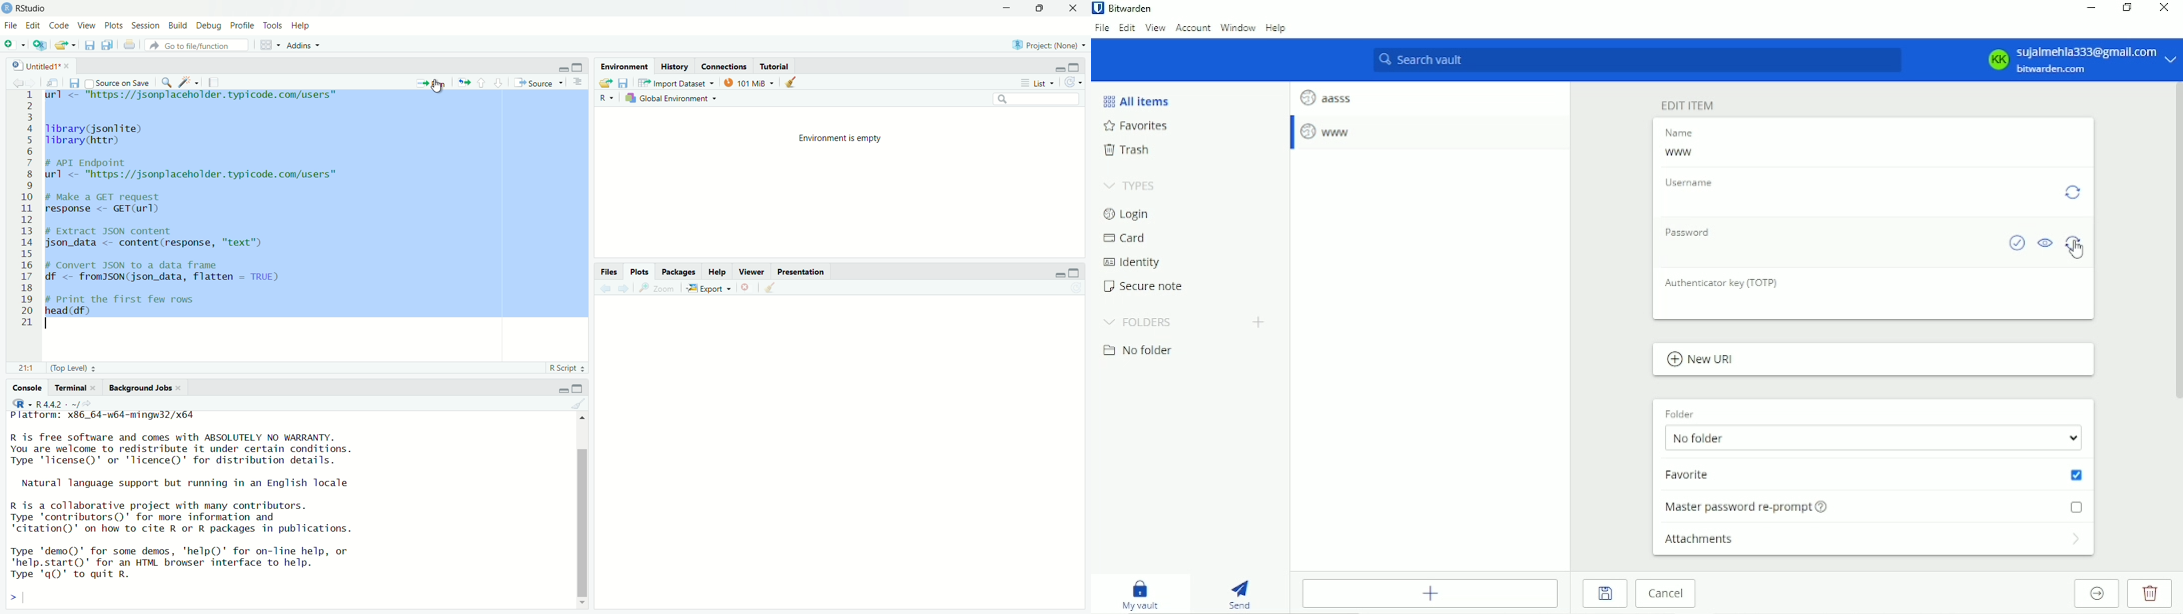  Describe the element at coordinates (1075, 273) in the screenshot. I see `Maximize` at that location.